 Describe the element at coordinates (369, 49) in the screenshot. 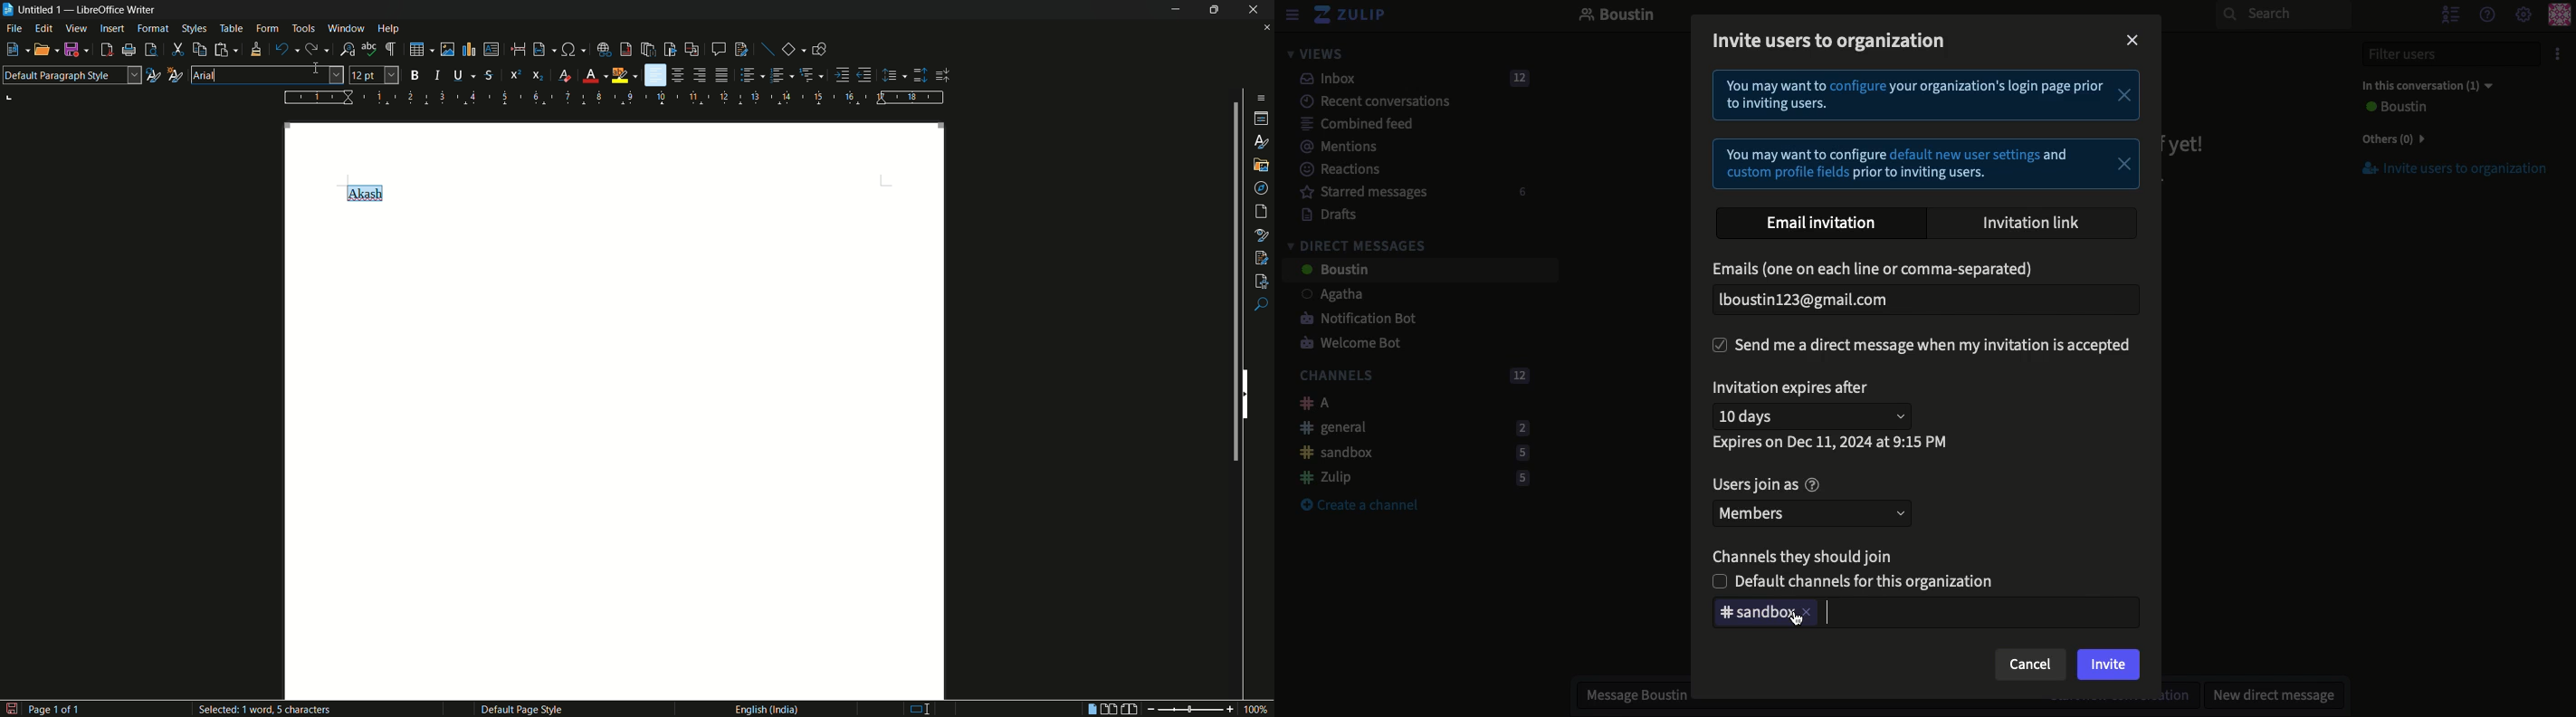

I see `check spelling` at that location.